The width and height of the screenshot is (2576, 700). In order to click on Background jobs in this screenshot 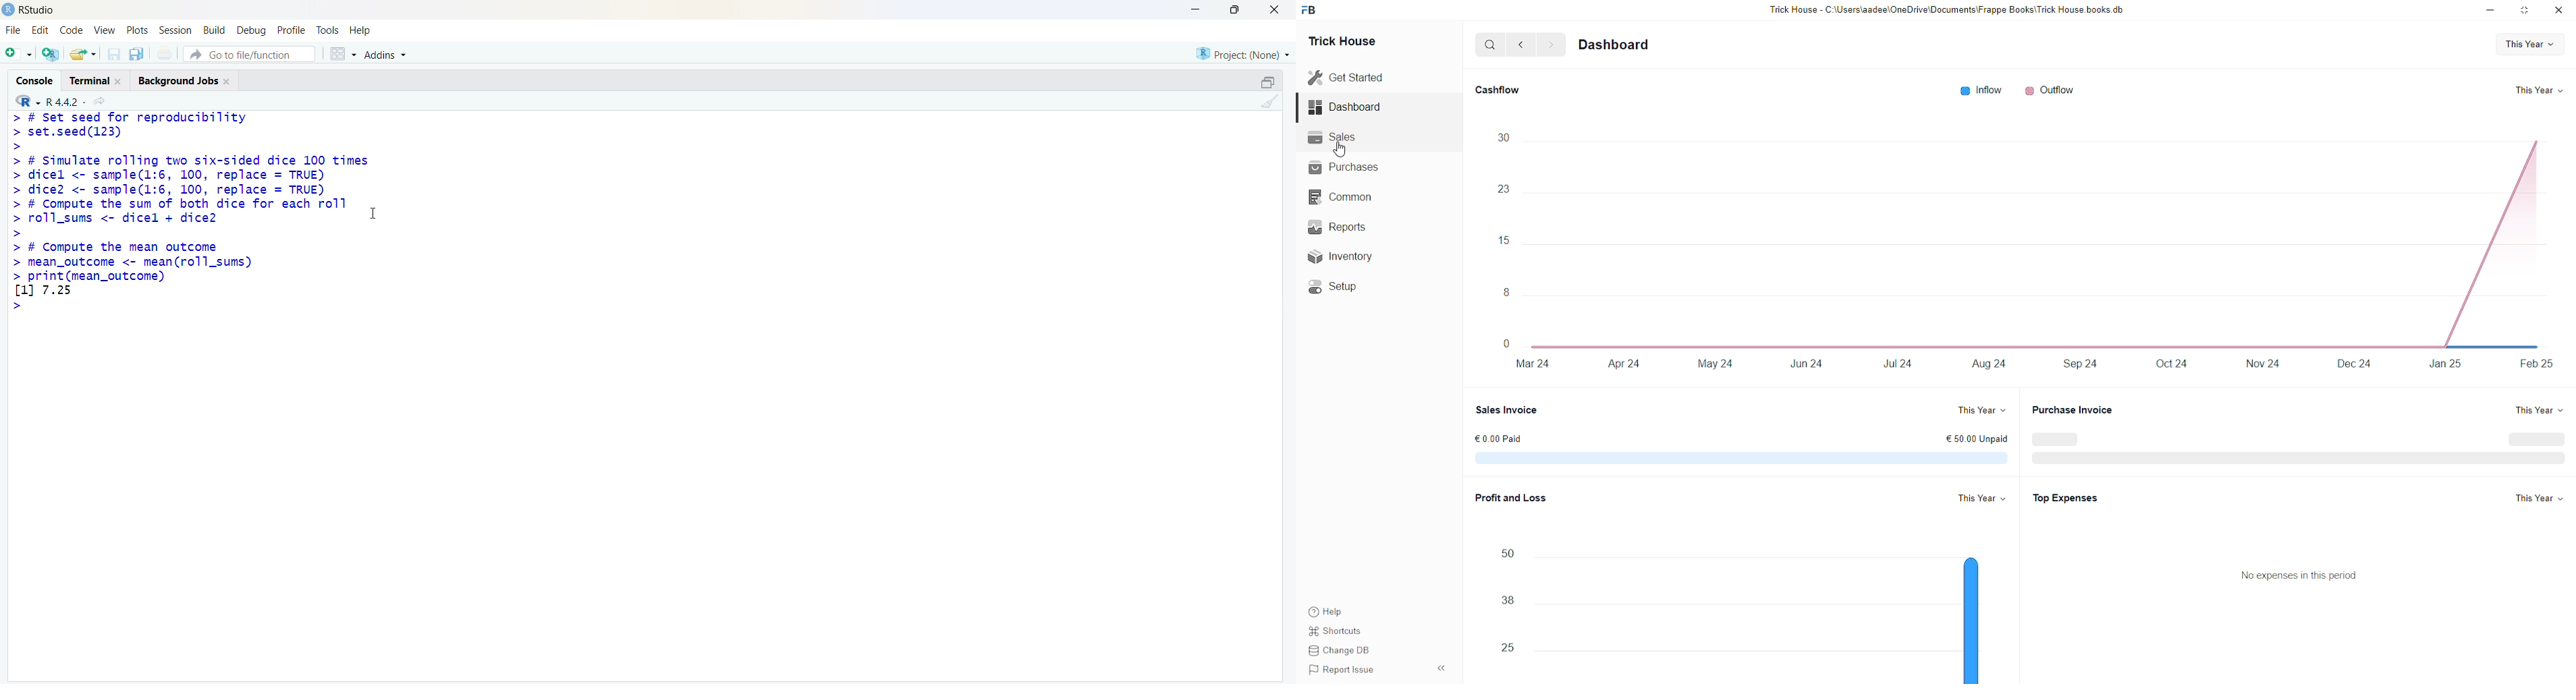, I will do `click(177, 82)`.